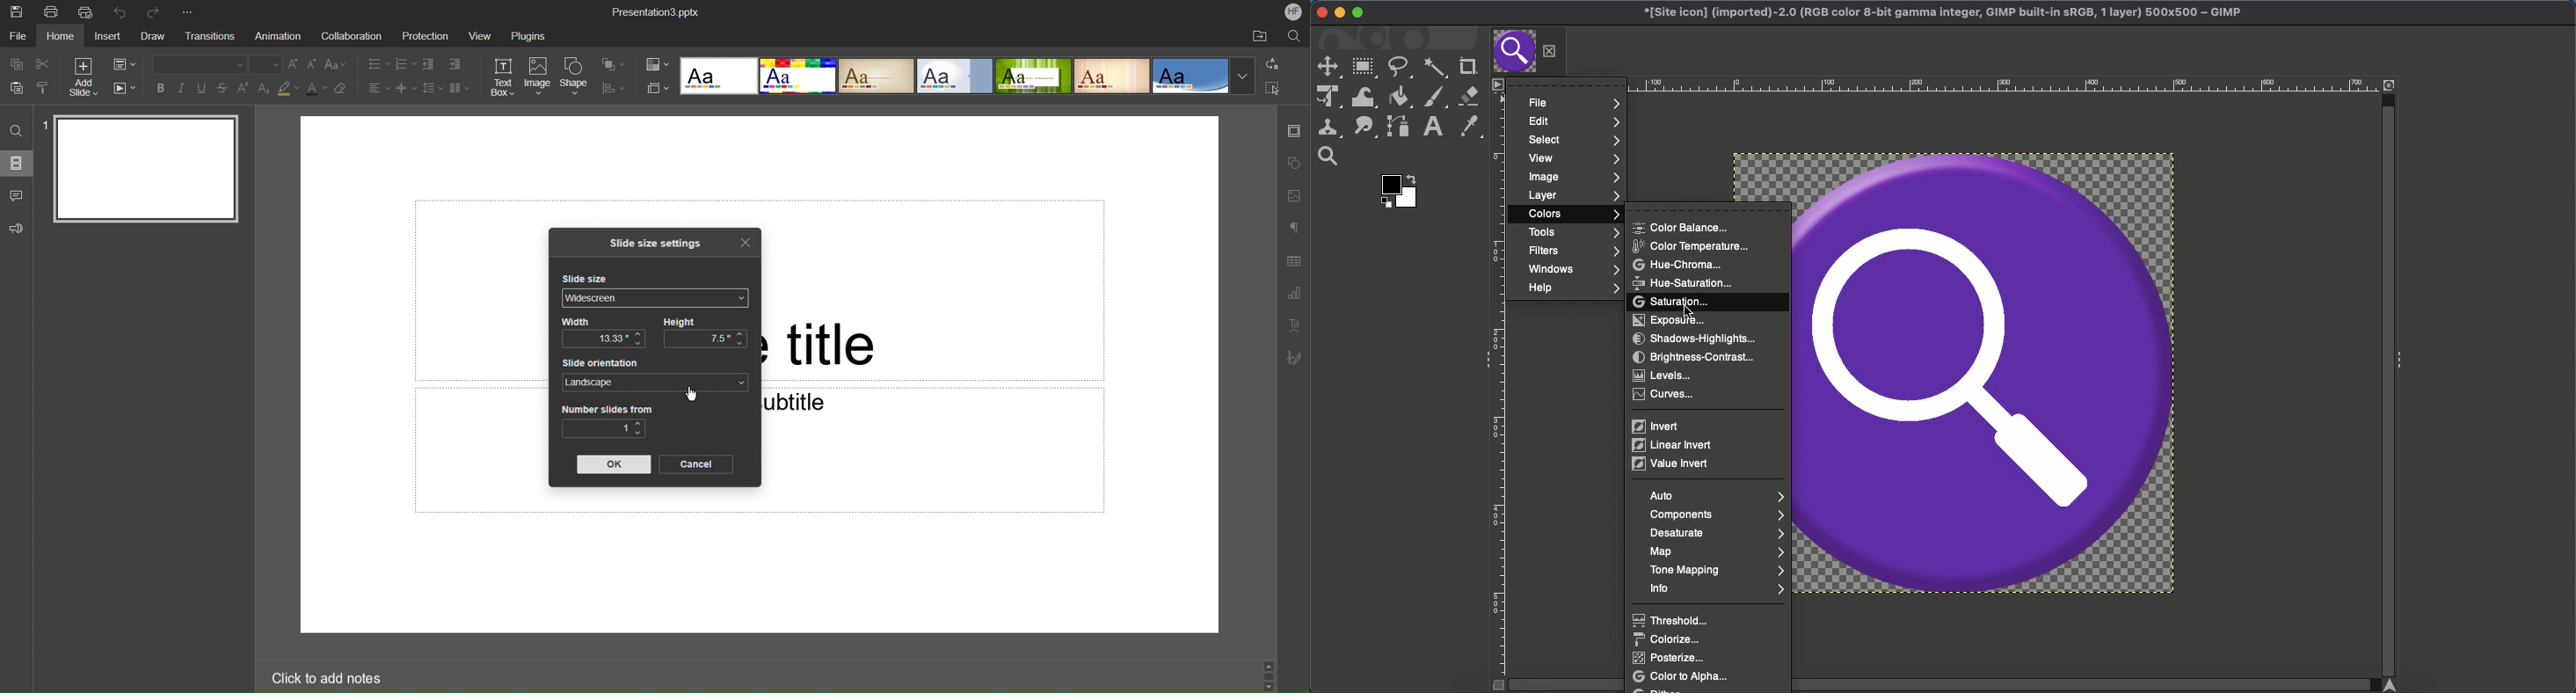  I want to click on Cursor, so click(1686, 310).